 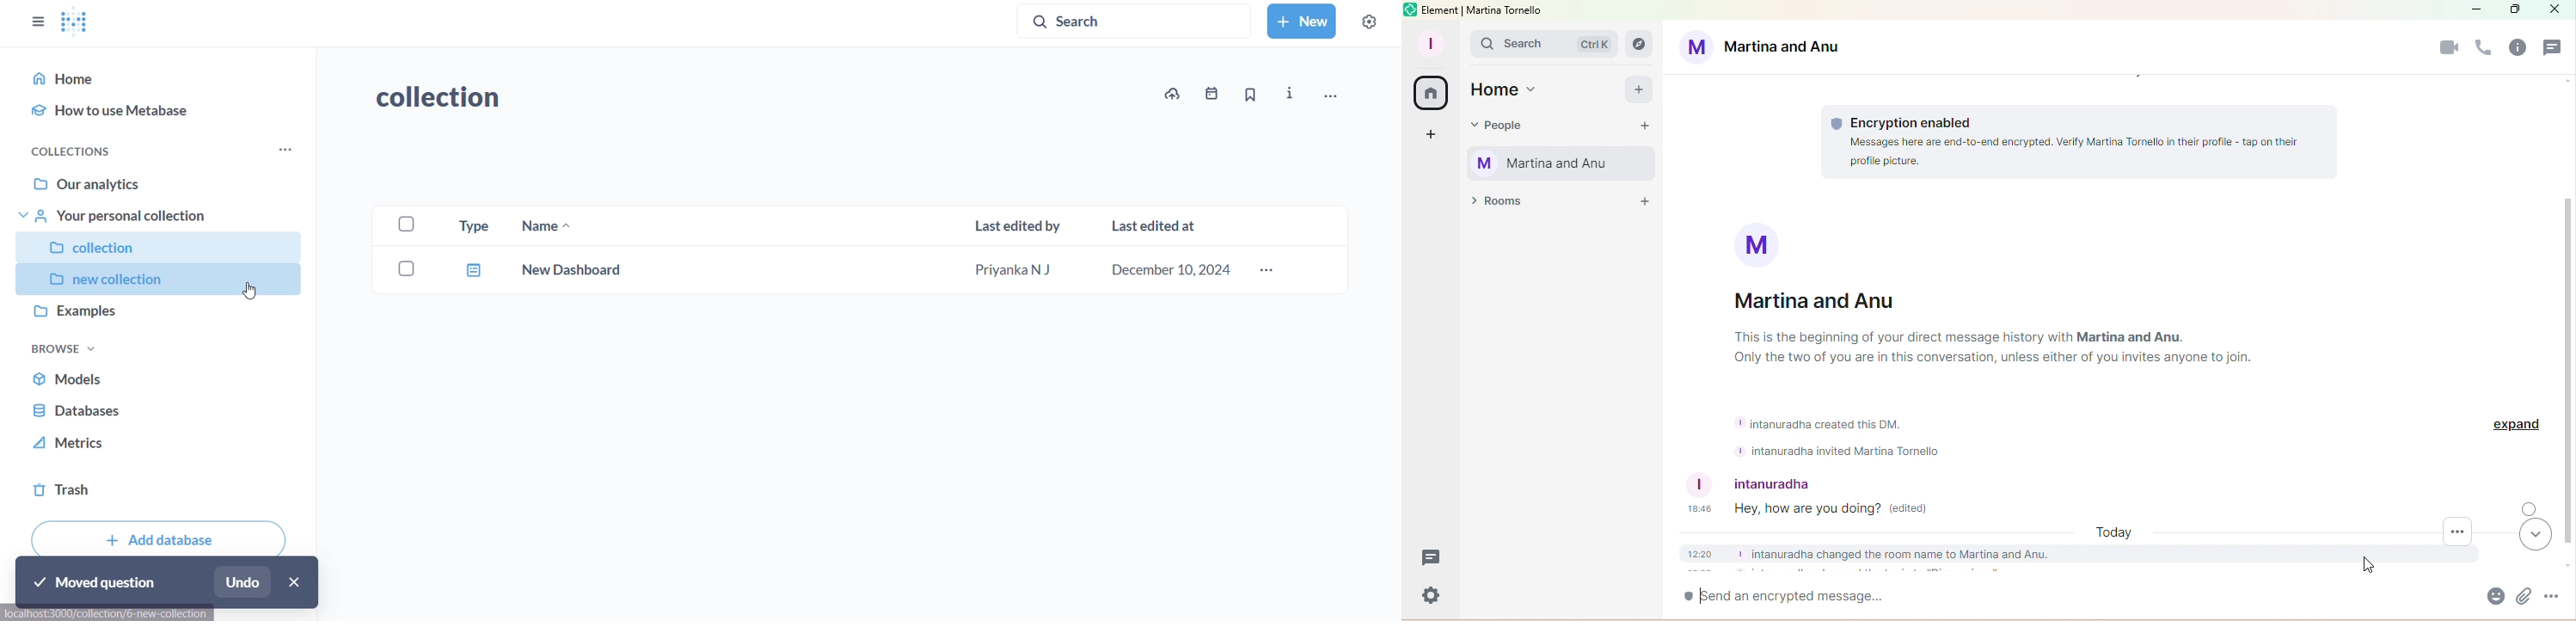 I want to click on Pointer, so click(x=2367, y=565).